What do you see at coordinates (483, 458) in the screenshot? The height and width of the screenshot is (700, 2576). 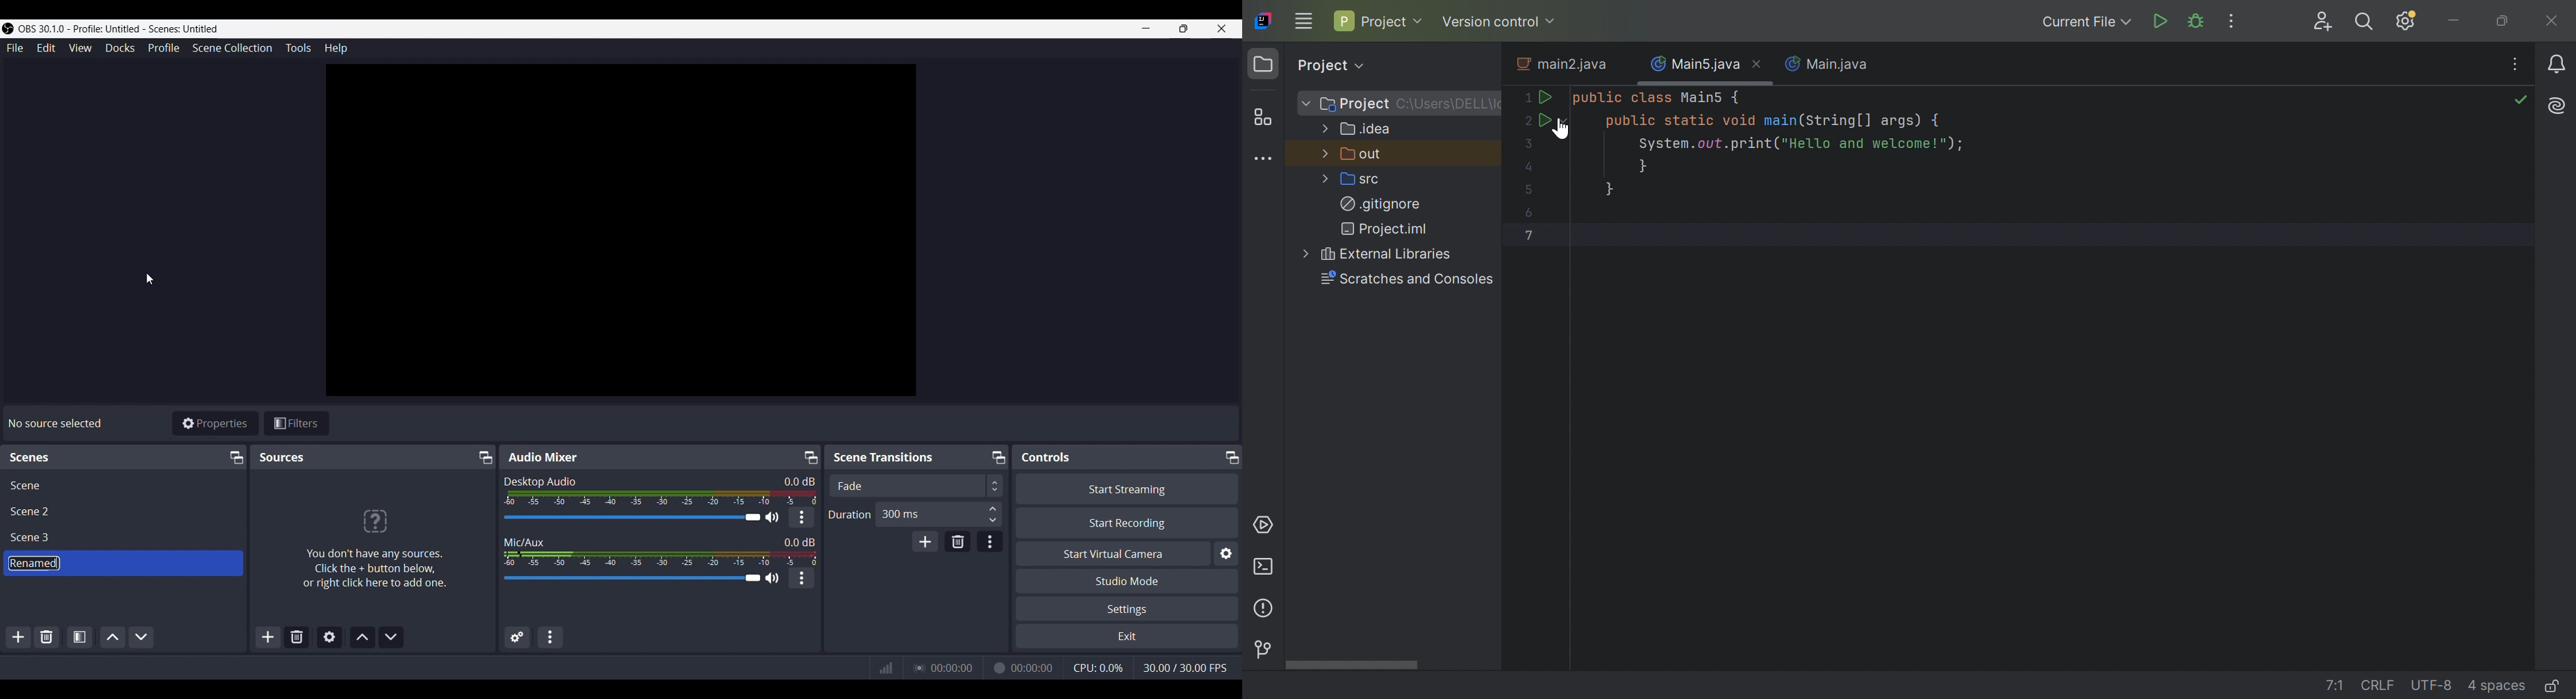 I see ` Undock/Pop-out icon` at bounding box center [483, 458].